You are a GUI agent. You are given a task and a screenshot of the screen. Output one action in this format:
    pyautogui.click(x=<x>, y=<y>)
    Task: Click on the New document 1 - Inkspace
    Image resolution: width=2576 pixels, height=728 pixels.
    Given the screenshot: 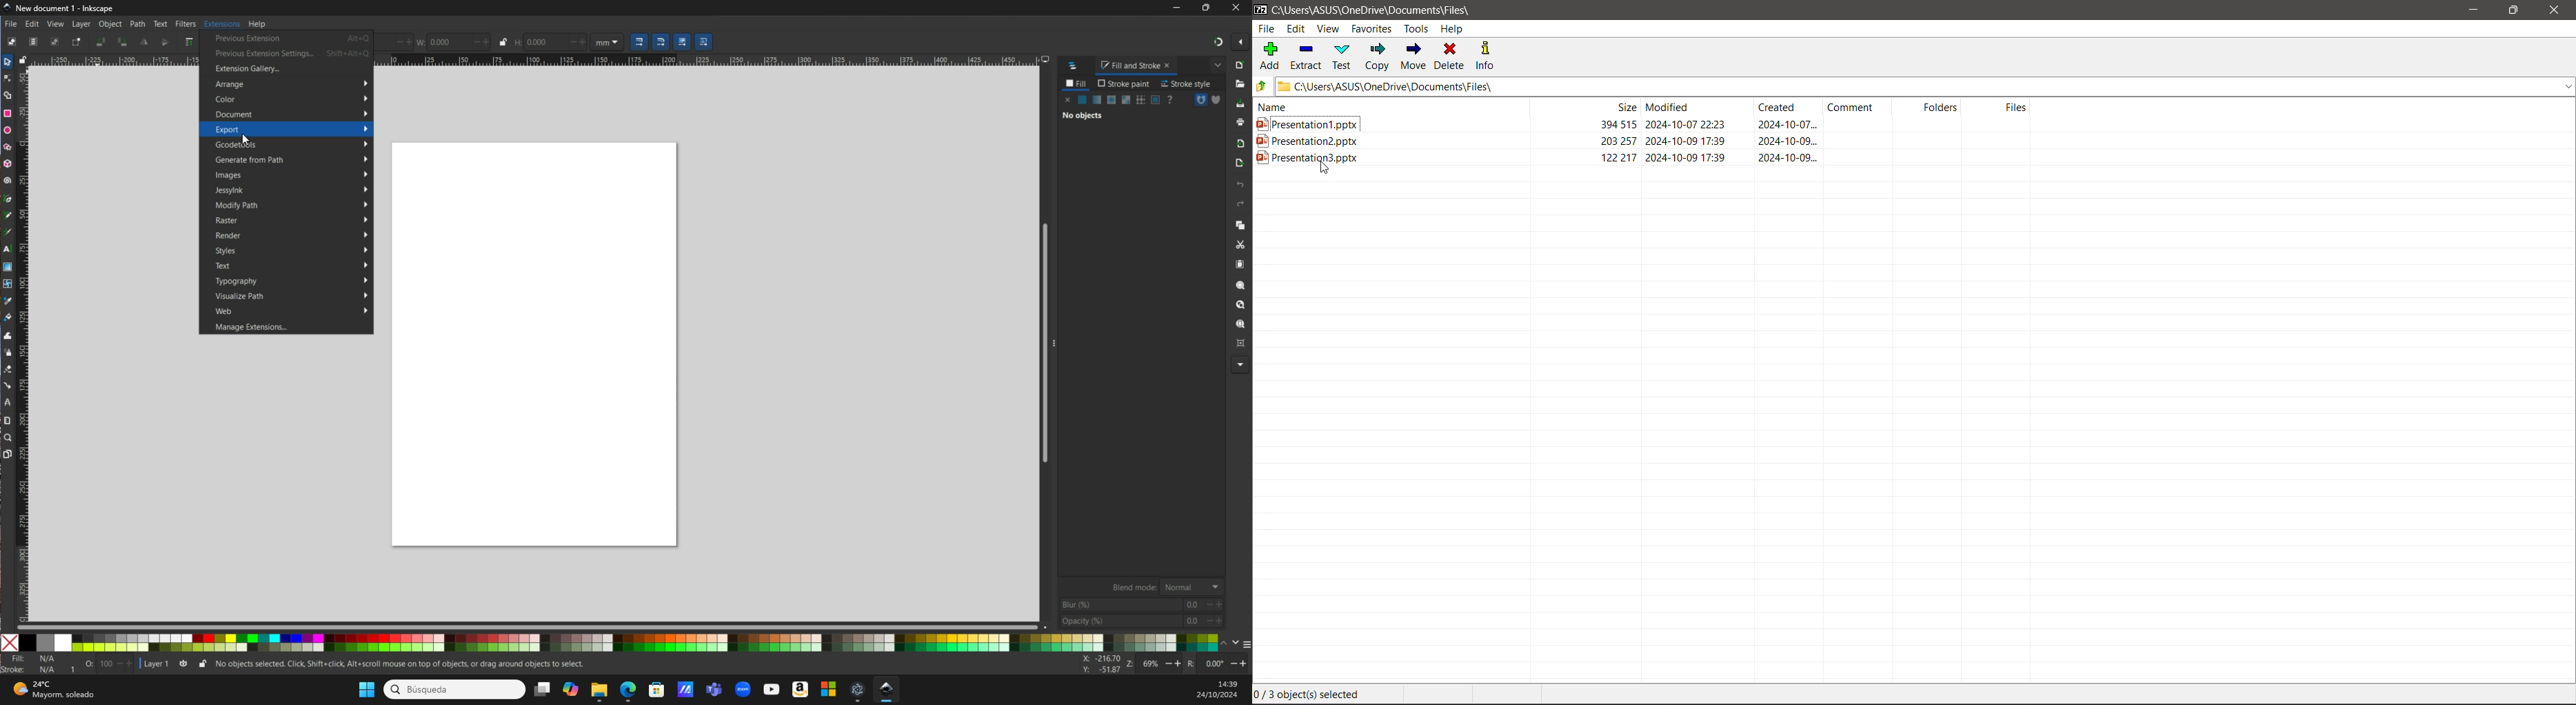 What is the action you would take?
    pyautogui.click(x=64, y=8)
    